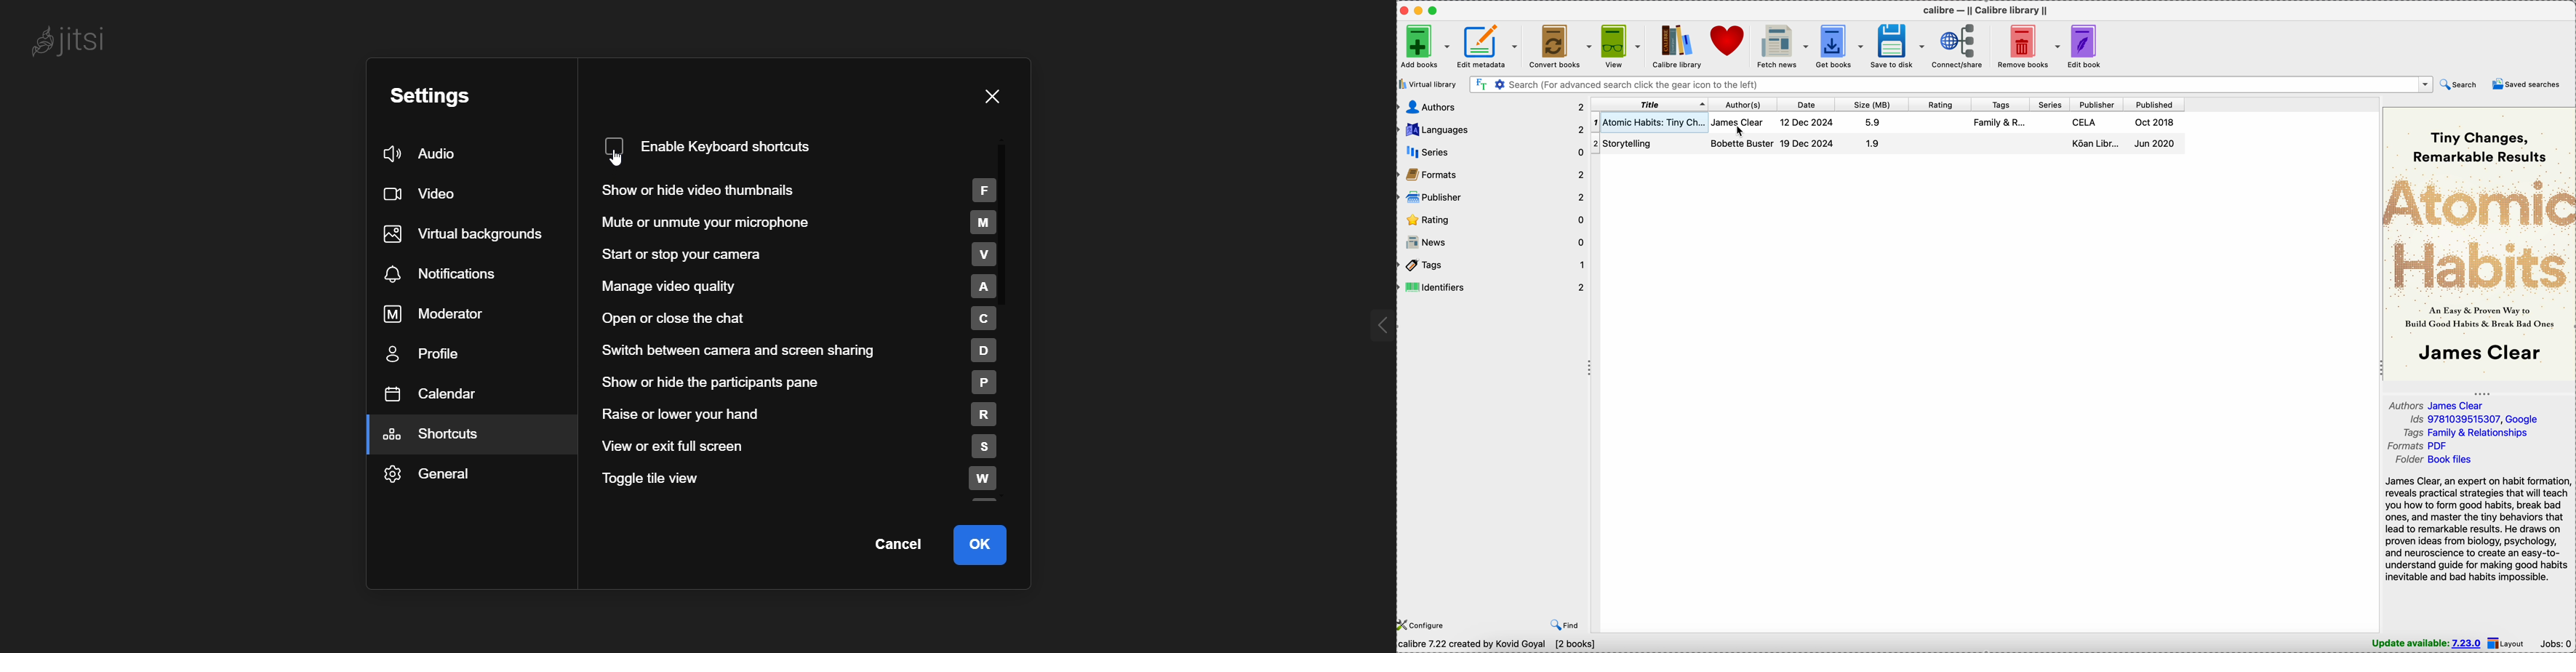 Image resolution: width=2576 pixels, height=672 pixels. What do you see at coordinates (2154, 104) in the screenshot?
I see `published` at bounding box center [2154, 104].